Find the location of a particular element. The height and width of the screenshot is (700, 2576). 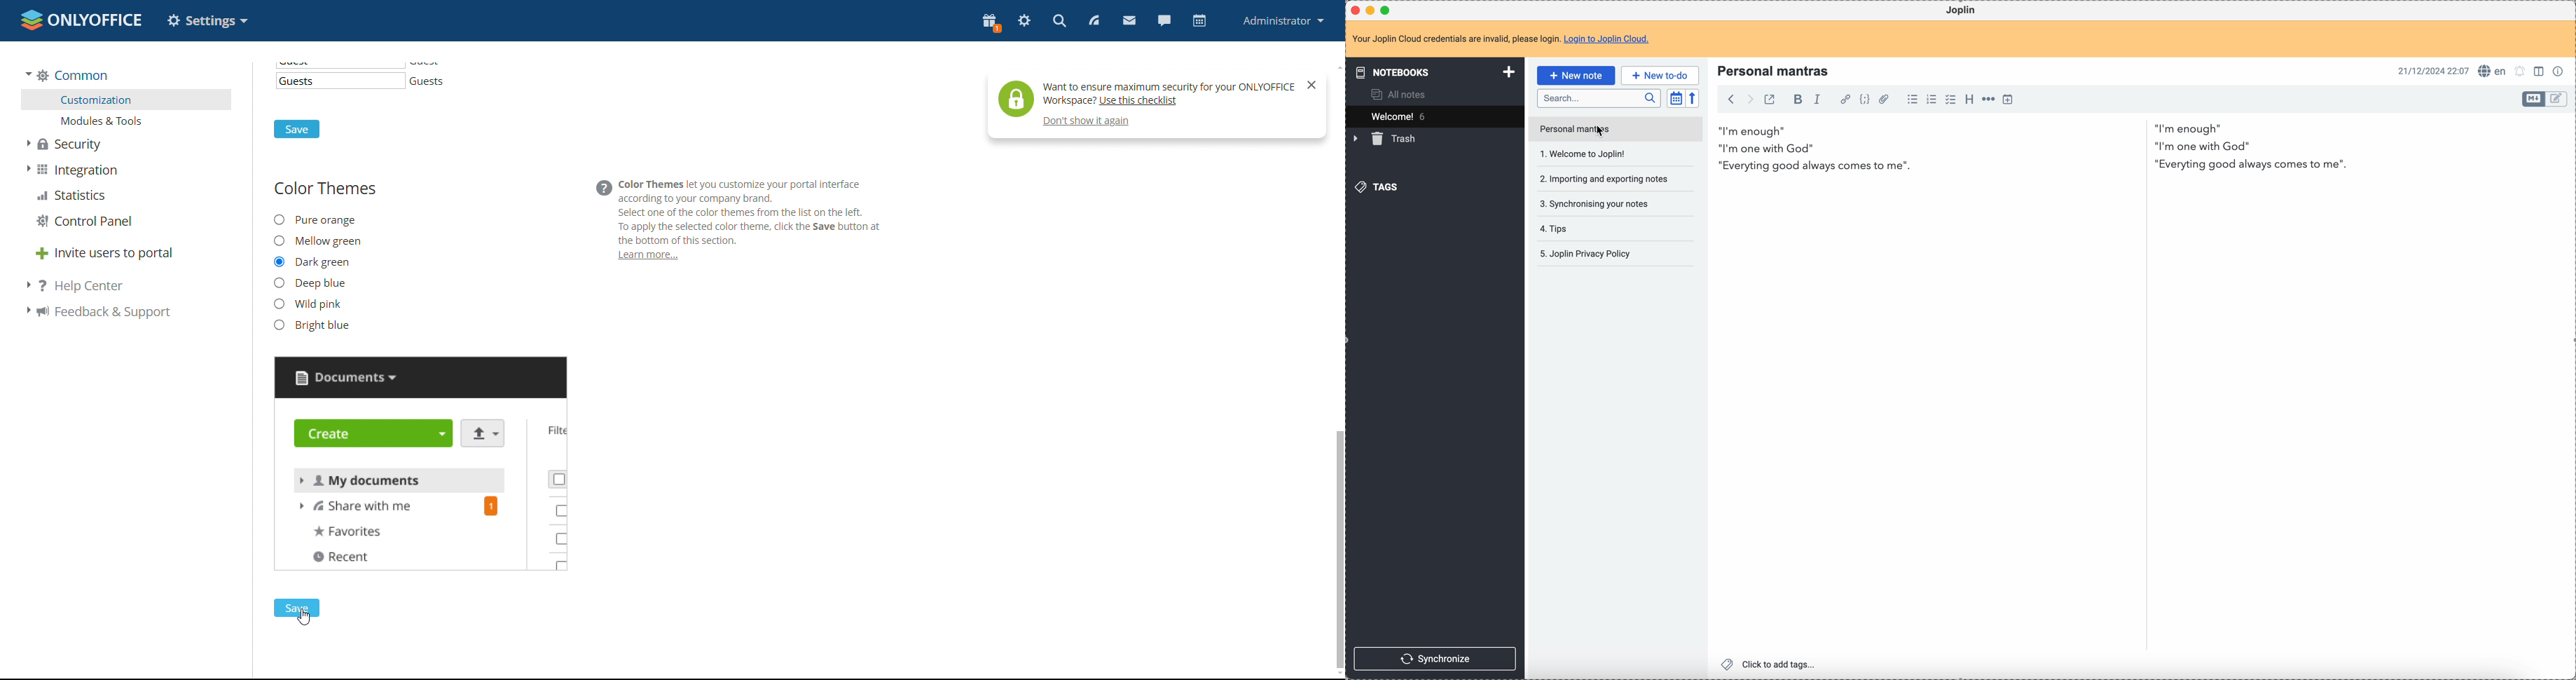

notebooks is located at coordinates (1435, 71).